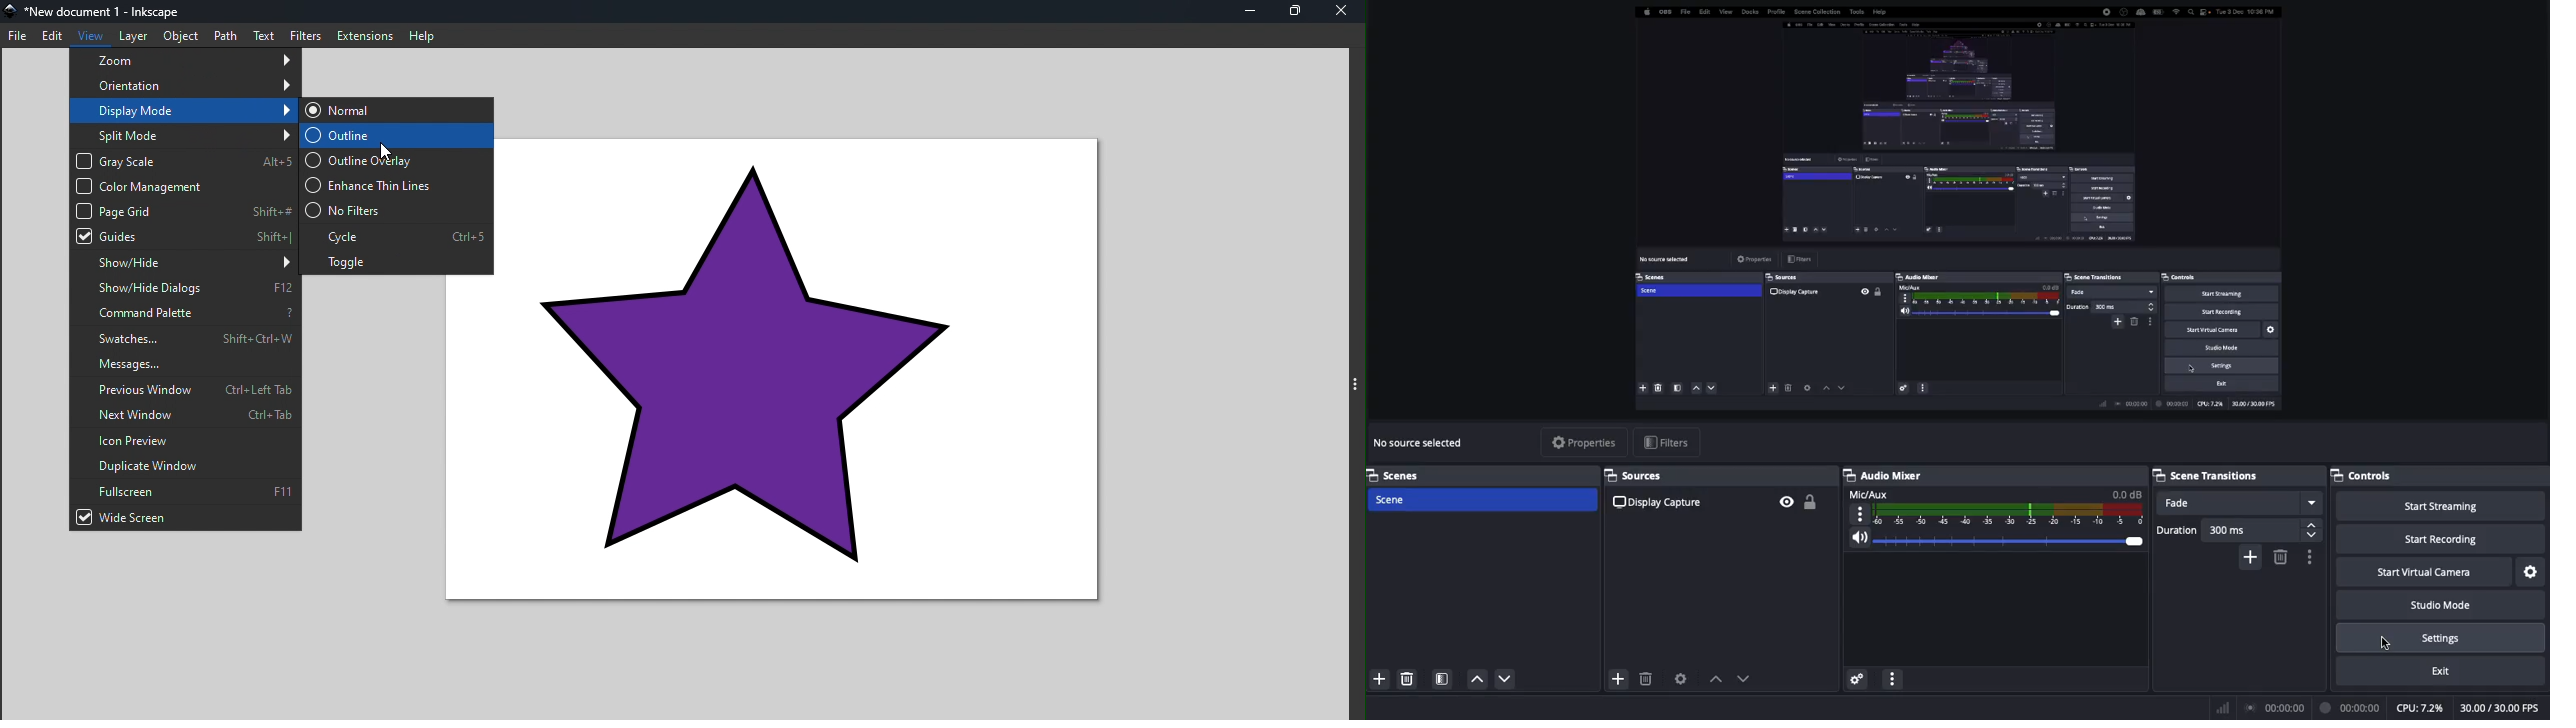  I want to click on Settings, so click(2532, 570).